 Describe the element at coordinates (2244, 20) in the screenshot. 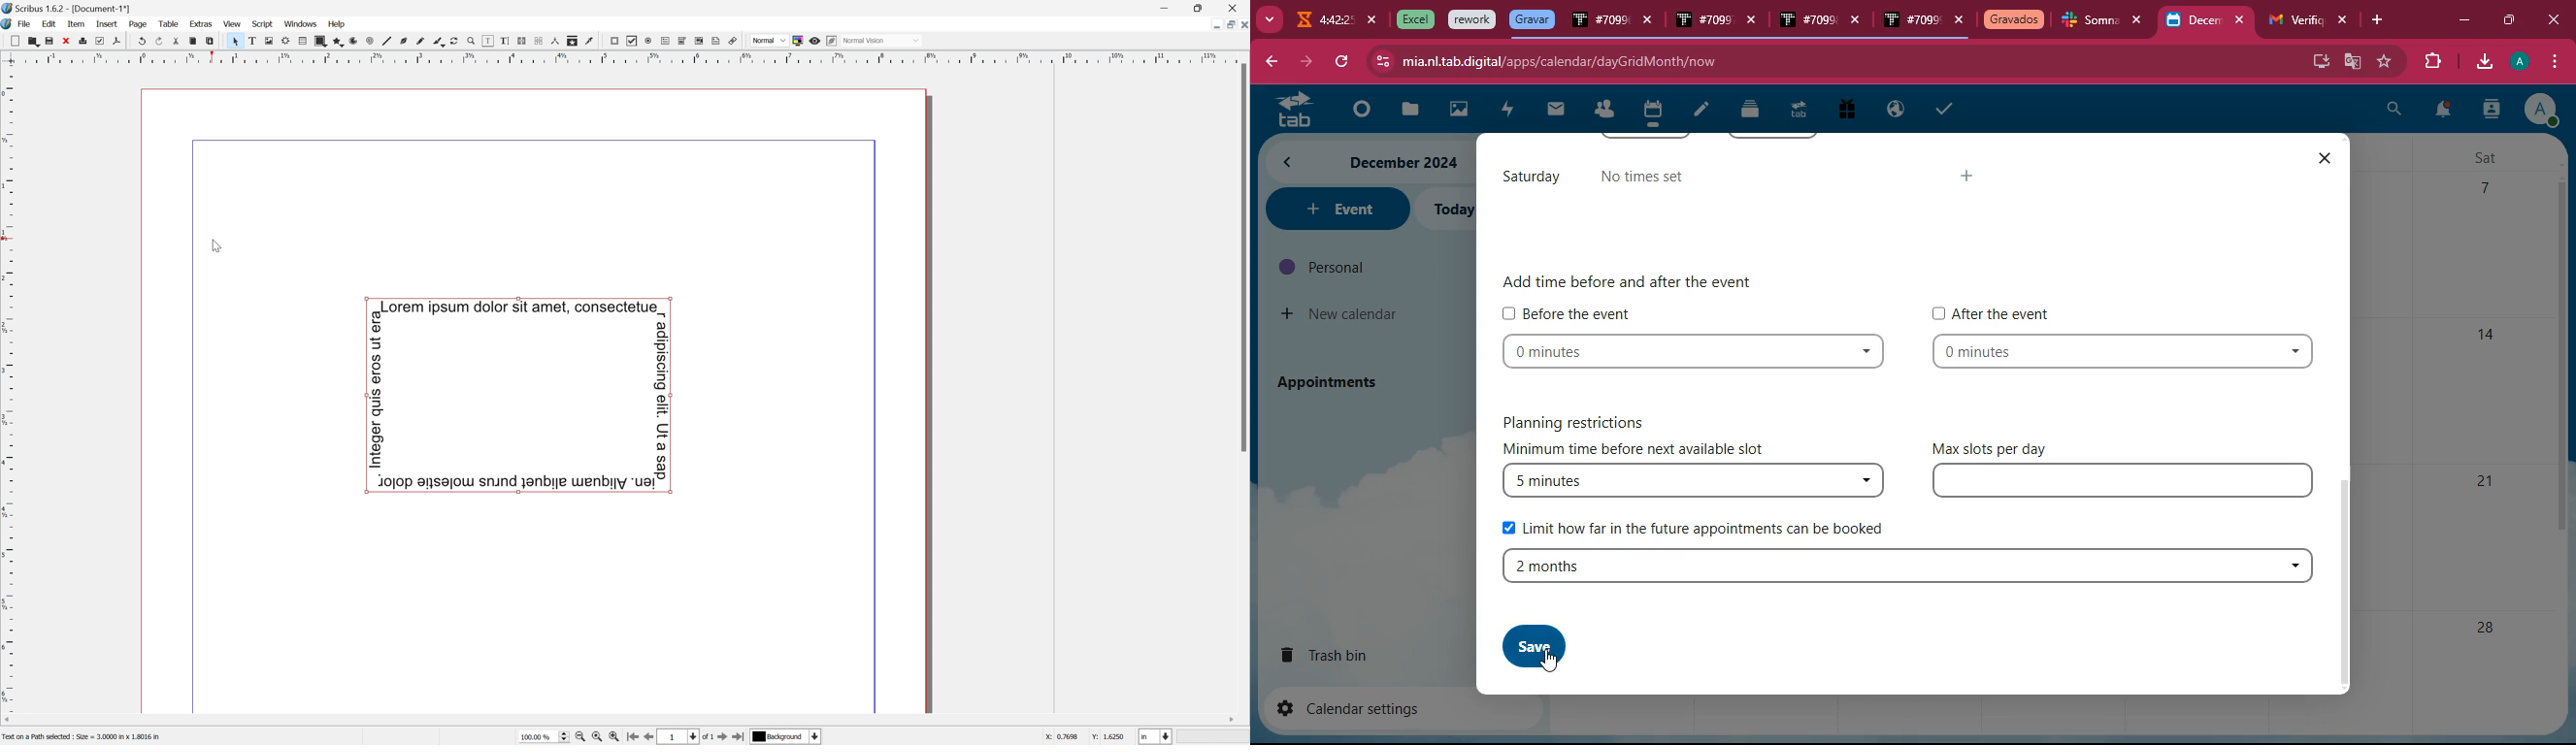

I see `close` at that location.